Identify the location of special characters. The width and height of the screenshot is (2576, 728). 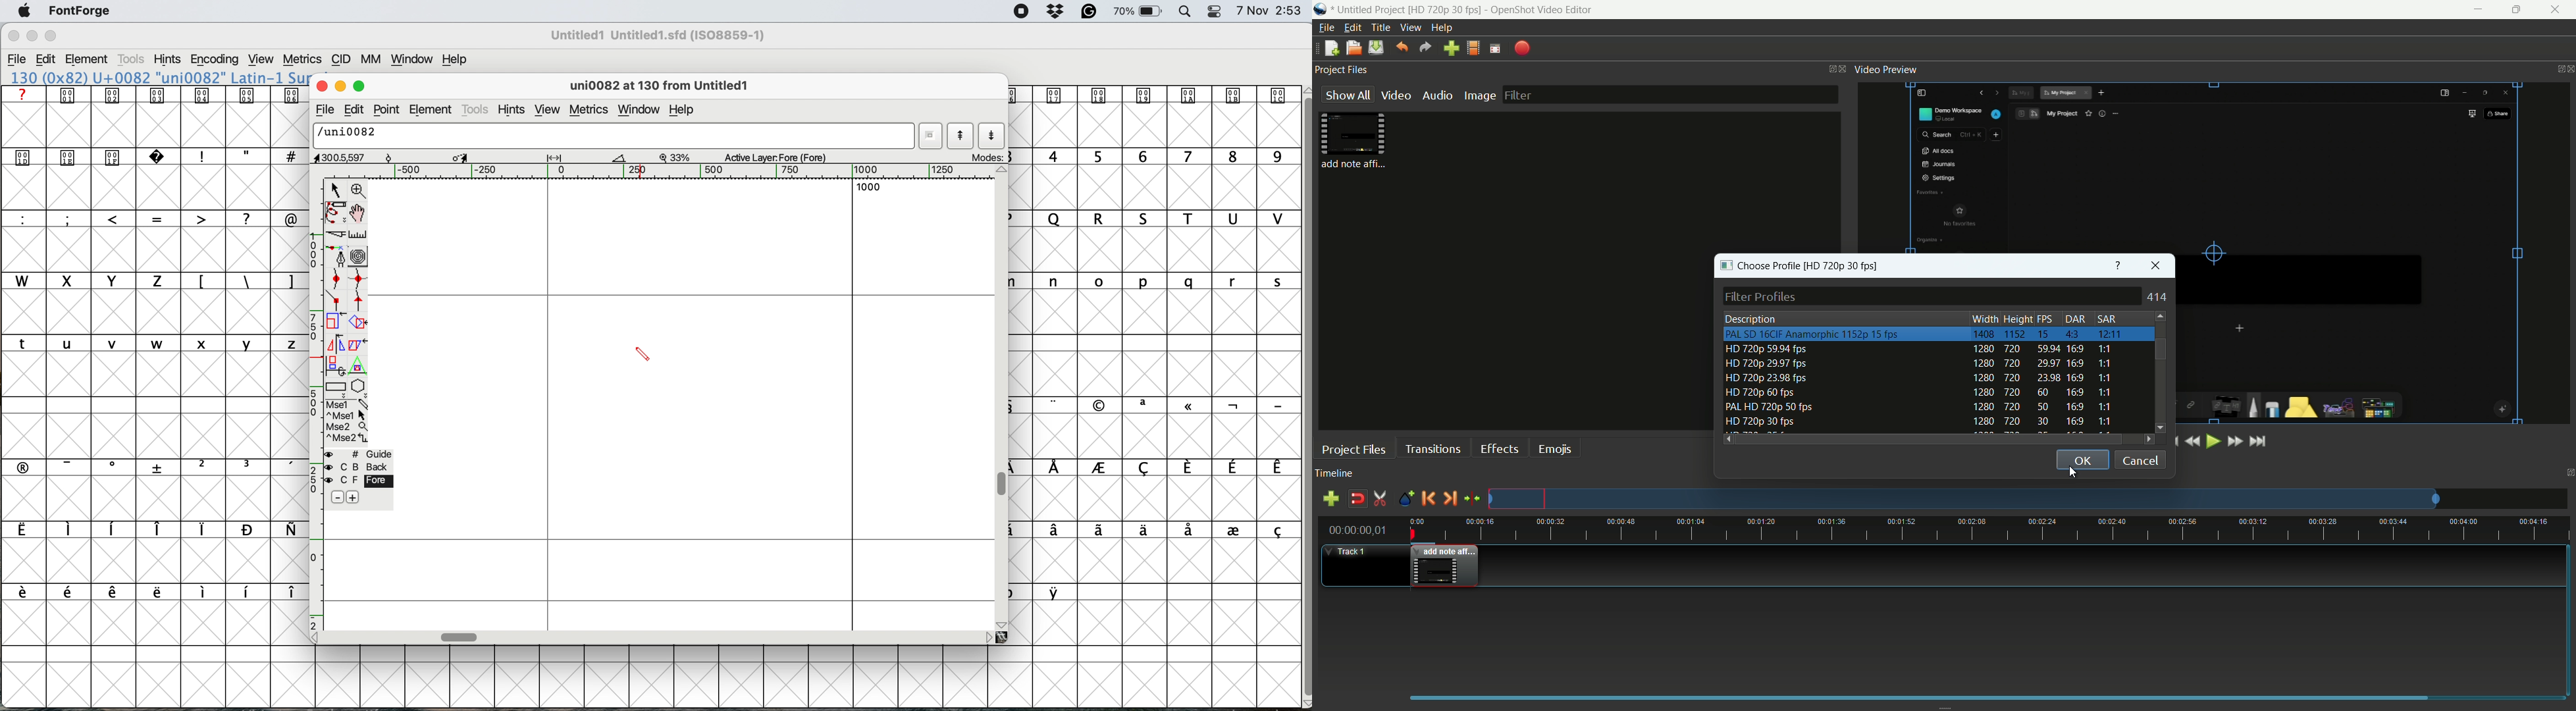
(148, 218).